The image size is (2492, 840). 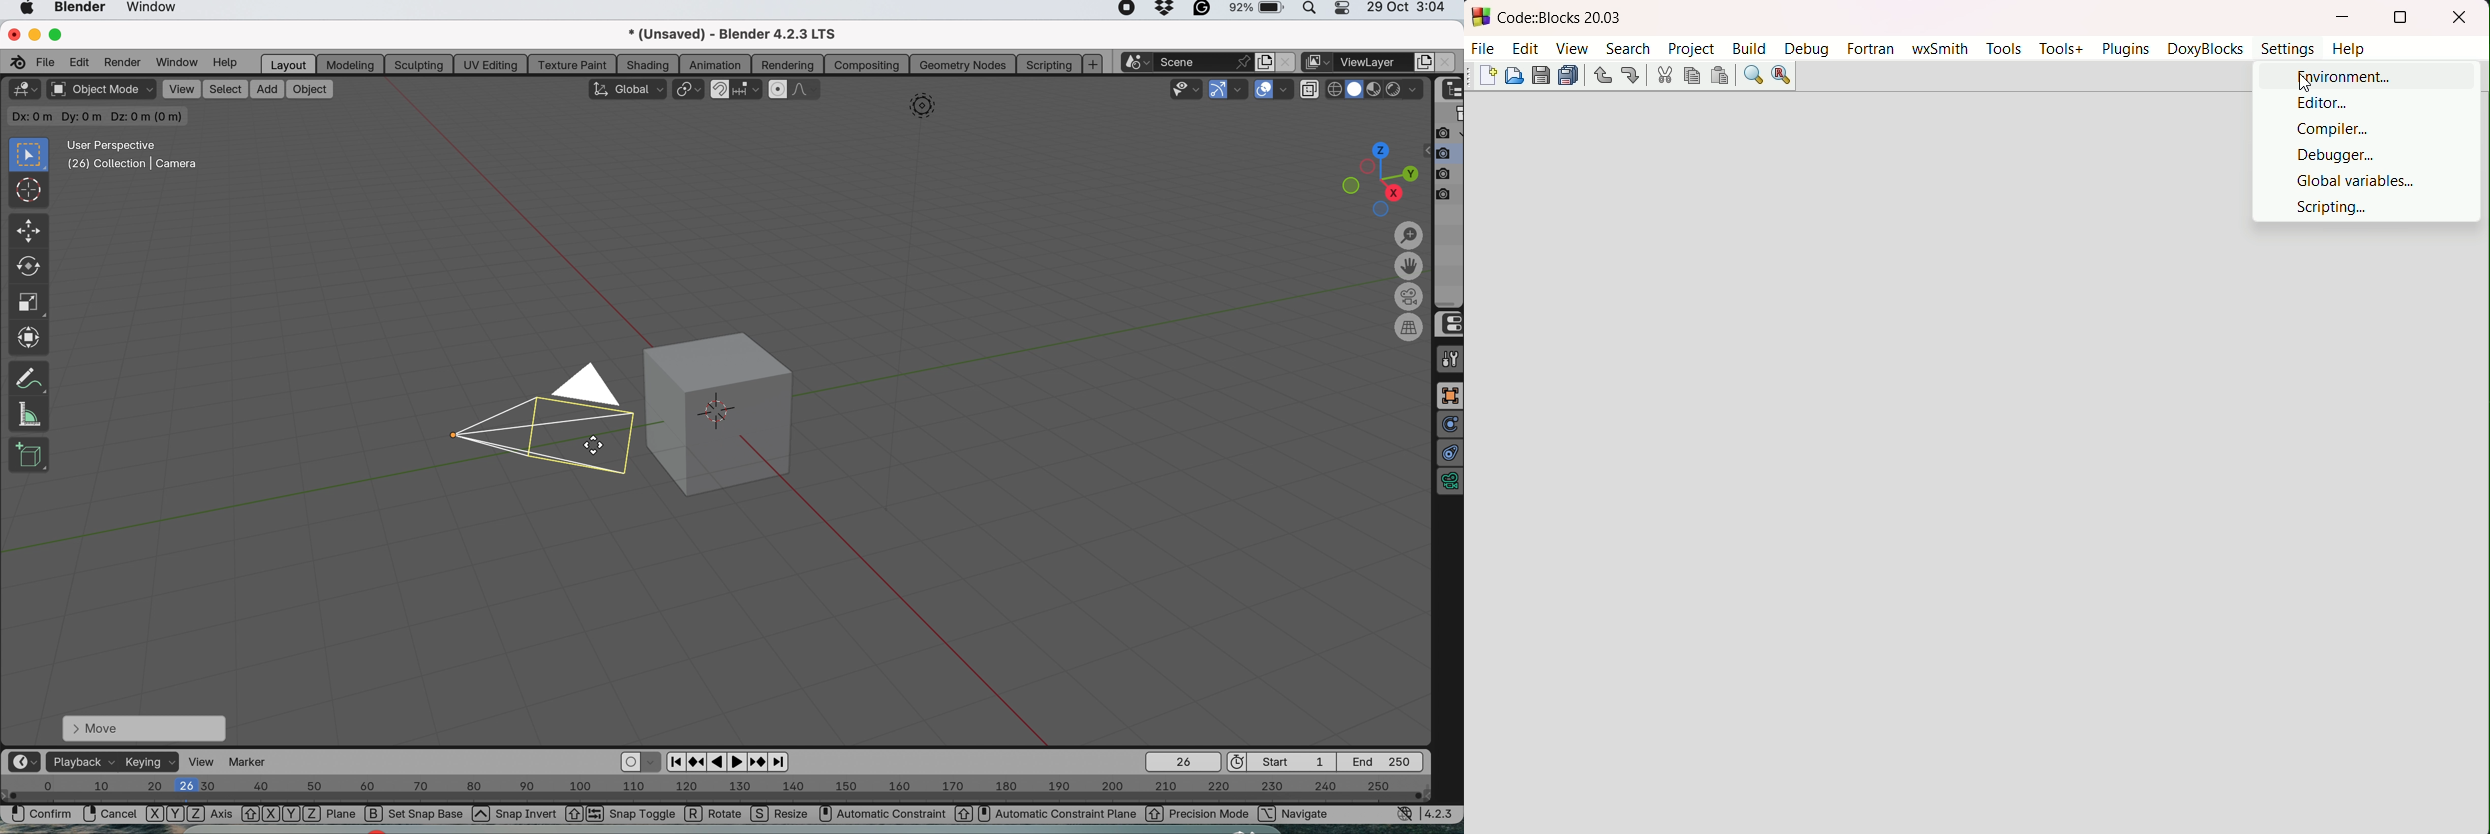 What do you see at coordinates (1941, 49) in the screenshot?
I see `wxsmith` at bounding box center [1941, 49].